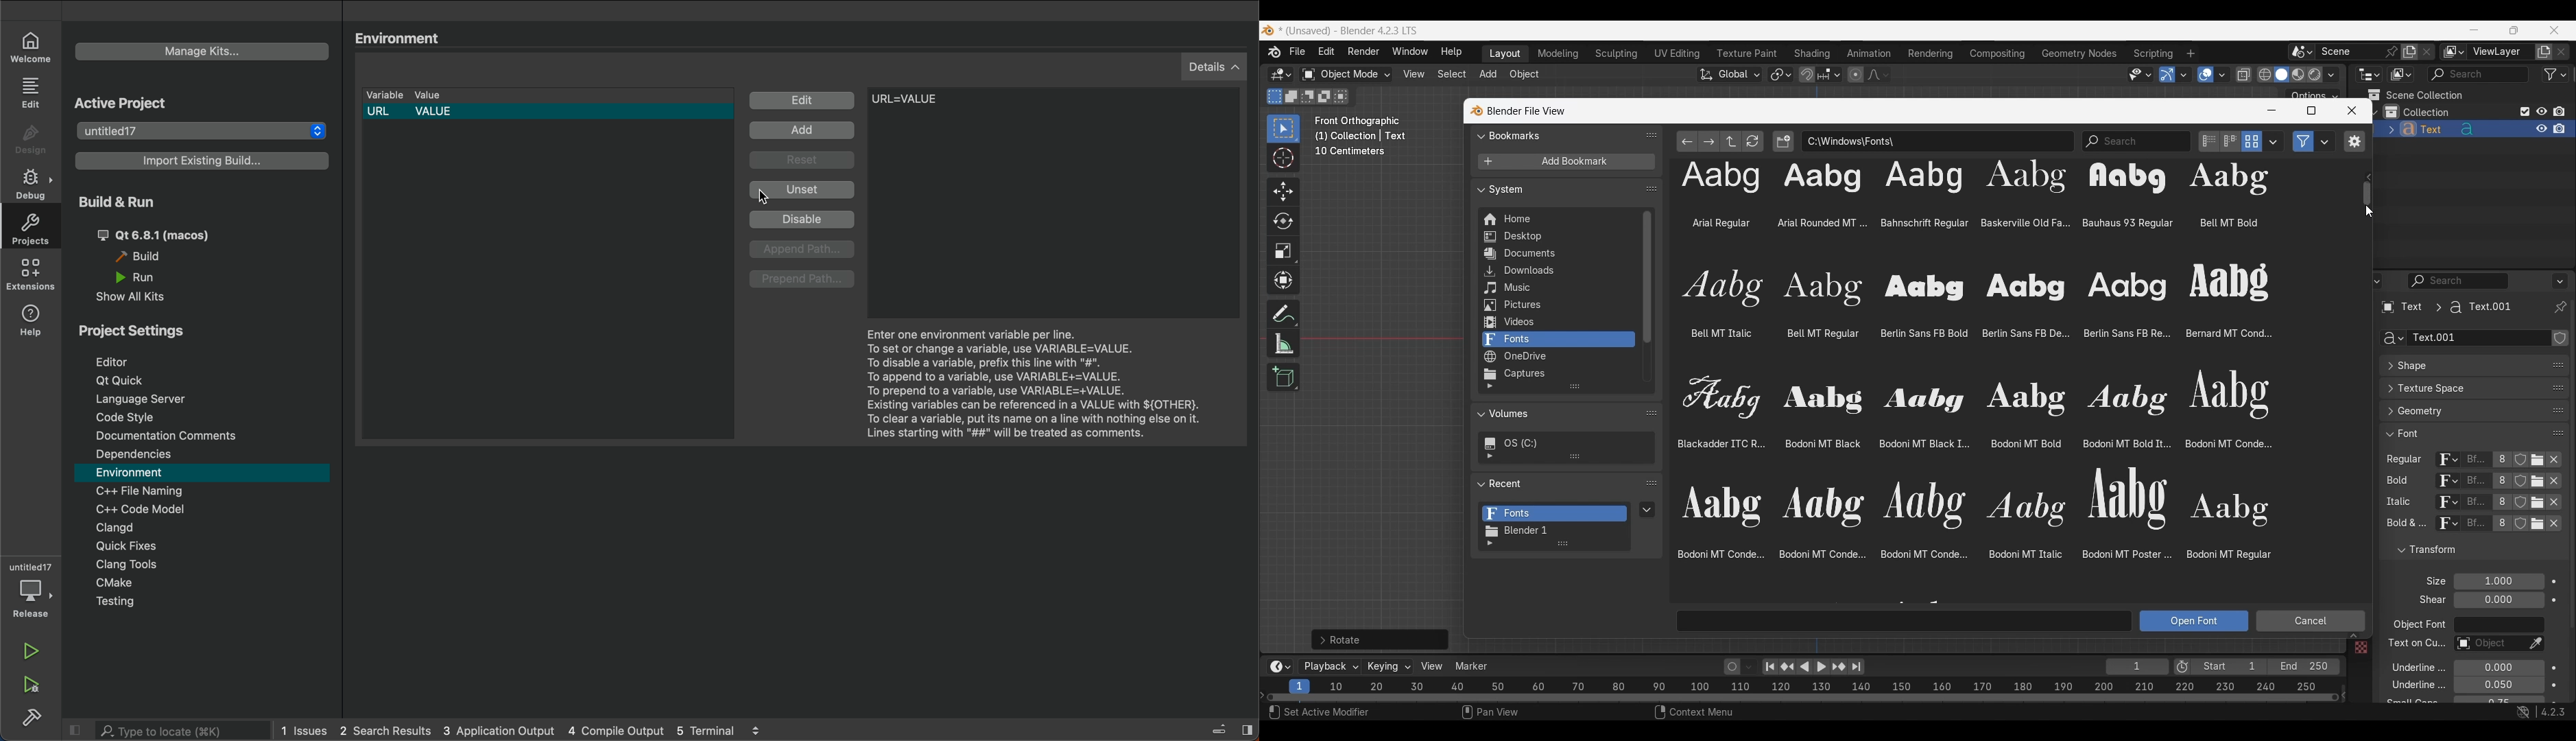 The width and height of the screenshot is (2576, 756). What do you see at coordinates (2442, 482) in the screenshot?
I see `Browse ID data` at bounding box center [2442, 482].